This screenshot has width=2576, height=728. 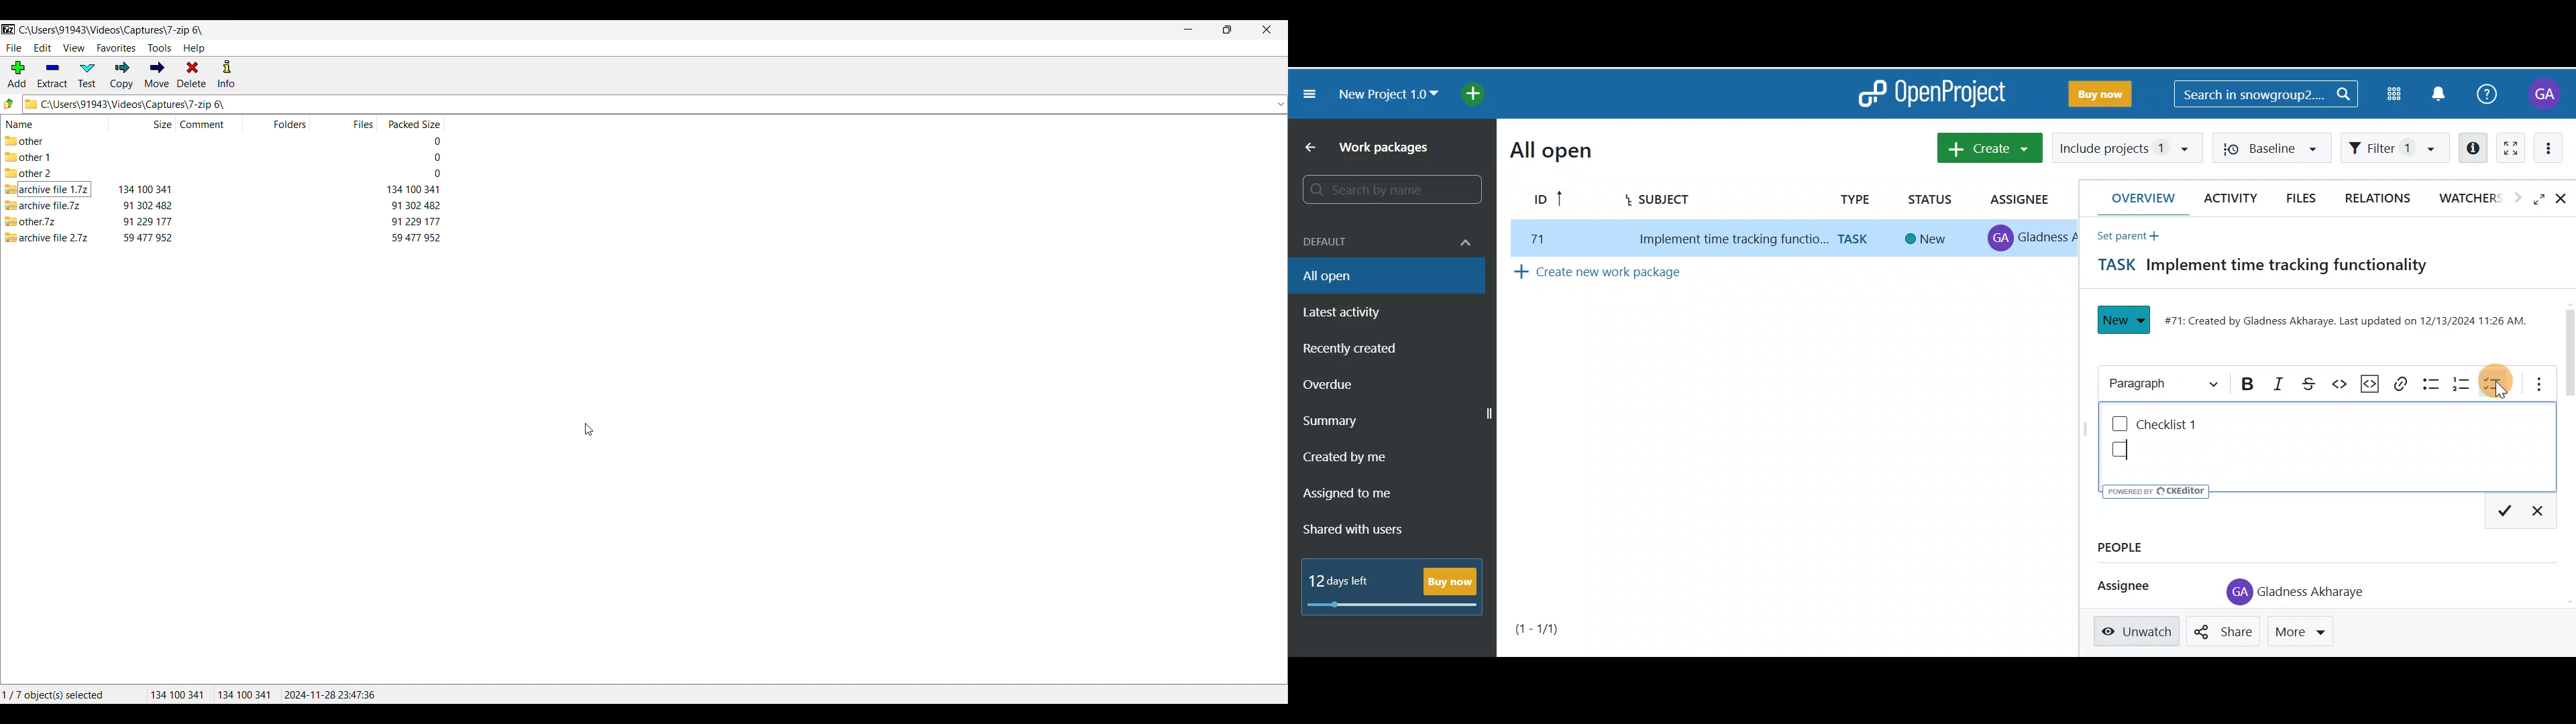 I want to click on size, so click(x=148, y=237).